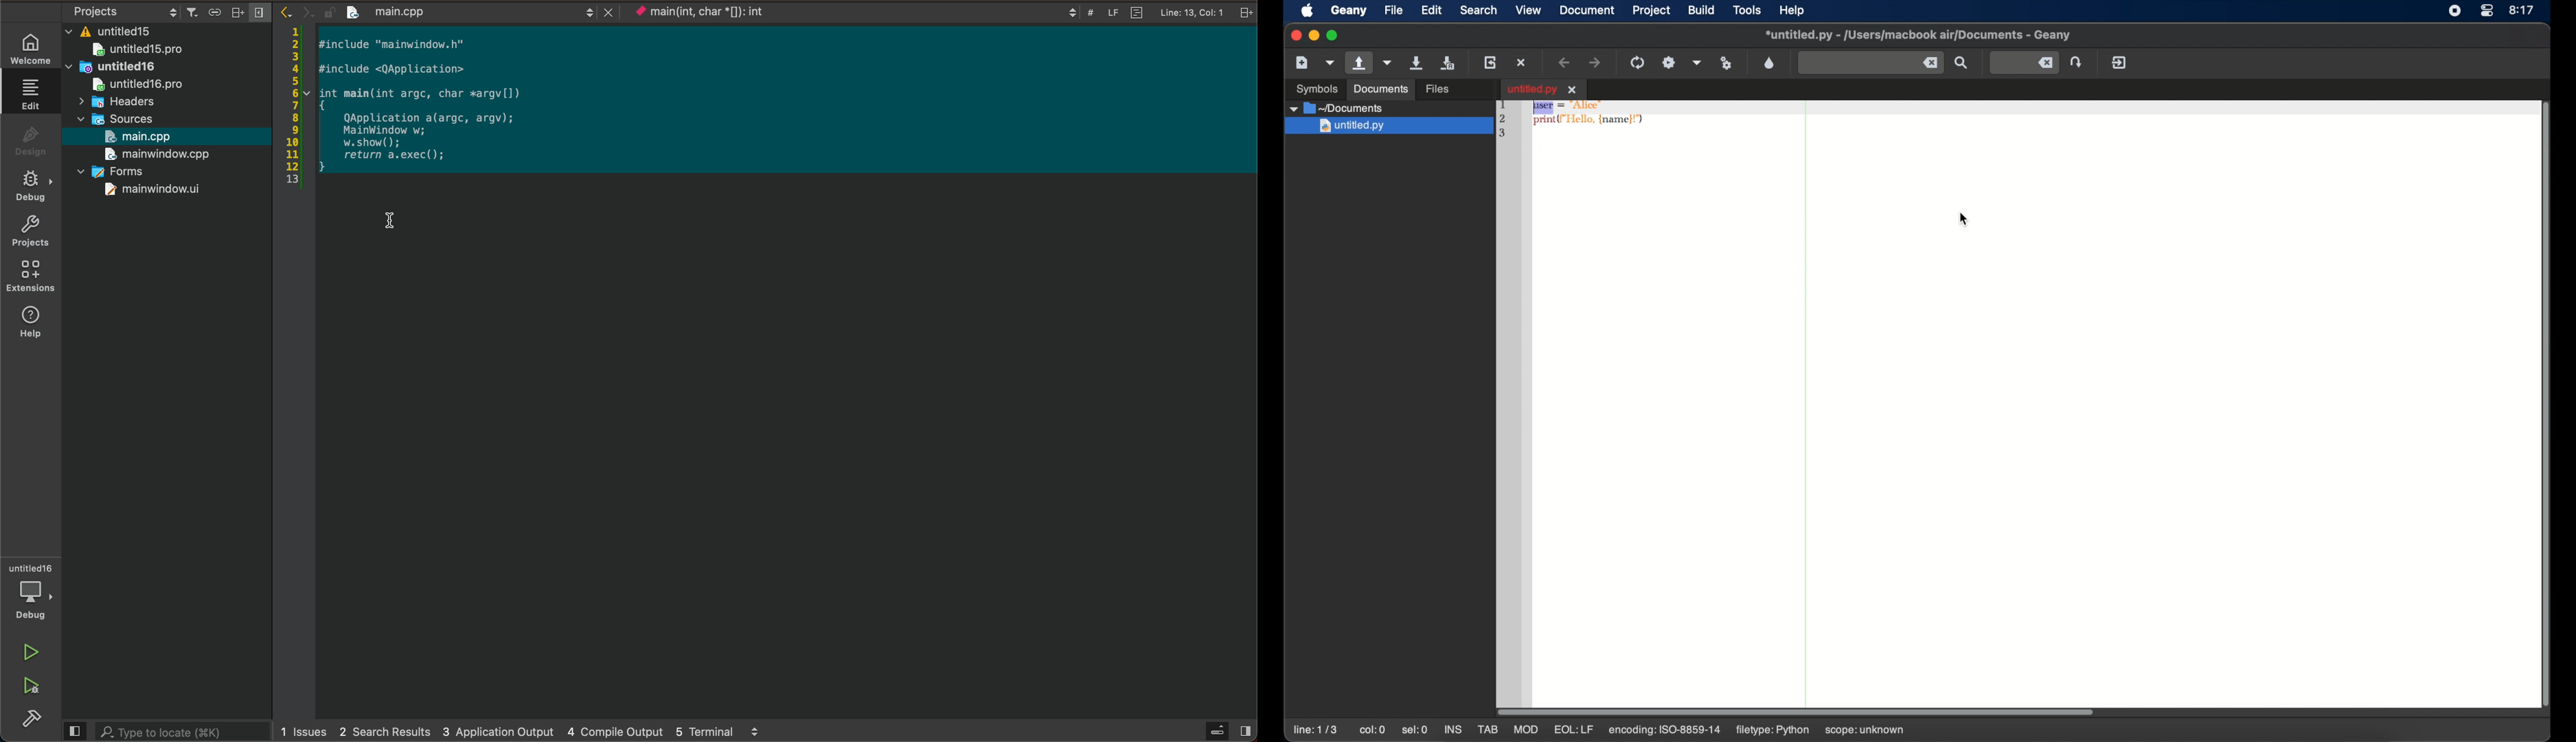 The image size is (2576, 756). Describe the element at coordinates (164, 732) in the screenshot. I see `search` at that location.